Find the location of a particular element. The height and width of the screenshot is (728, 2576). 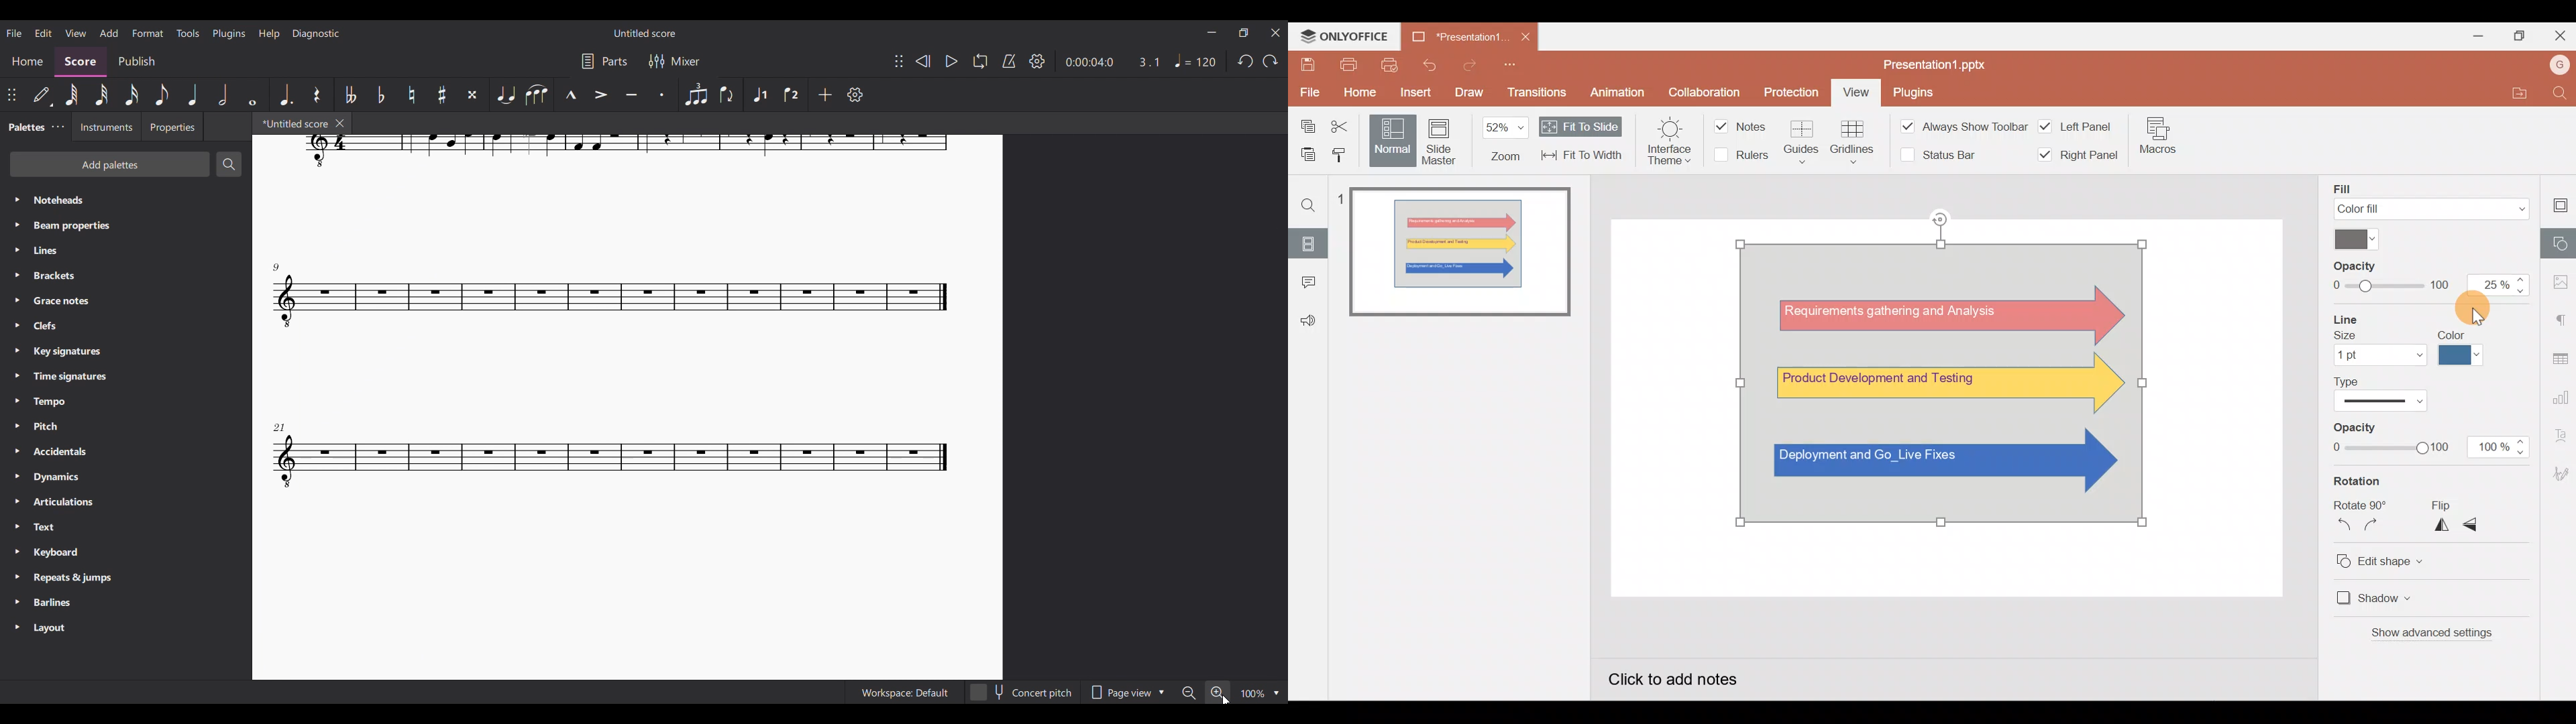

Parts settings is located at coordinates (604, 62).